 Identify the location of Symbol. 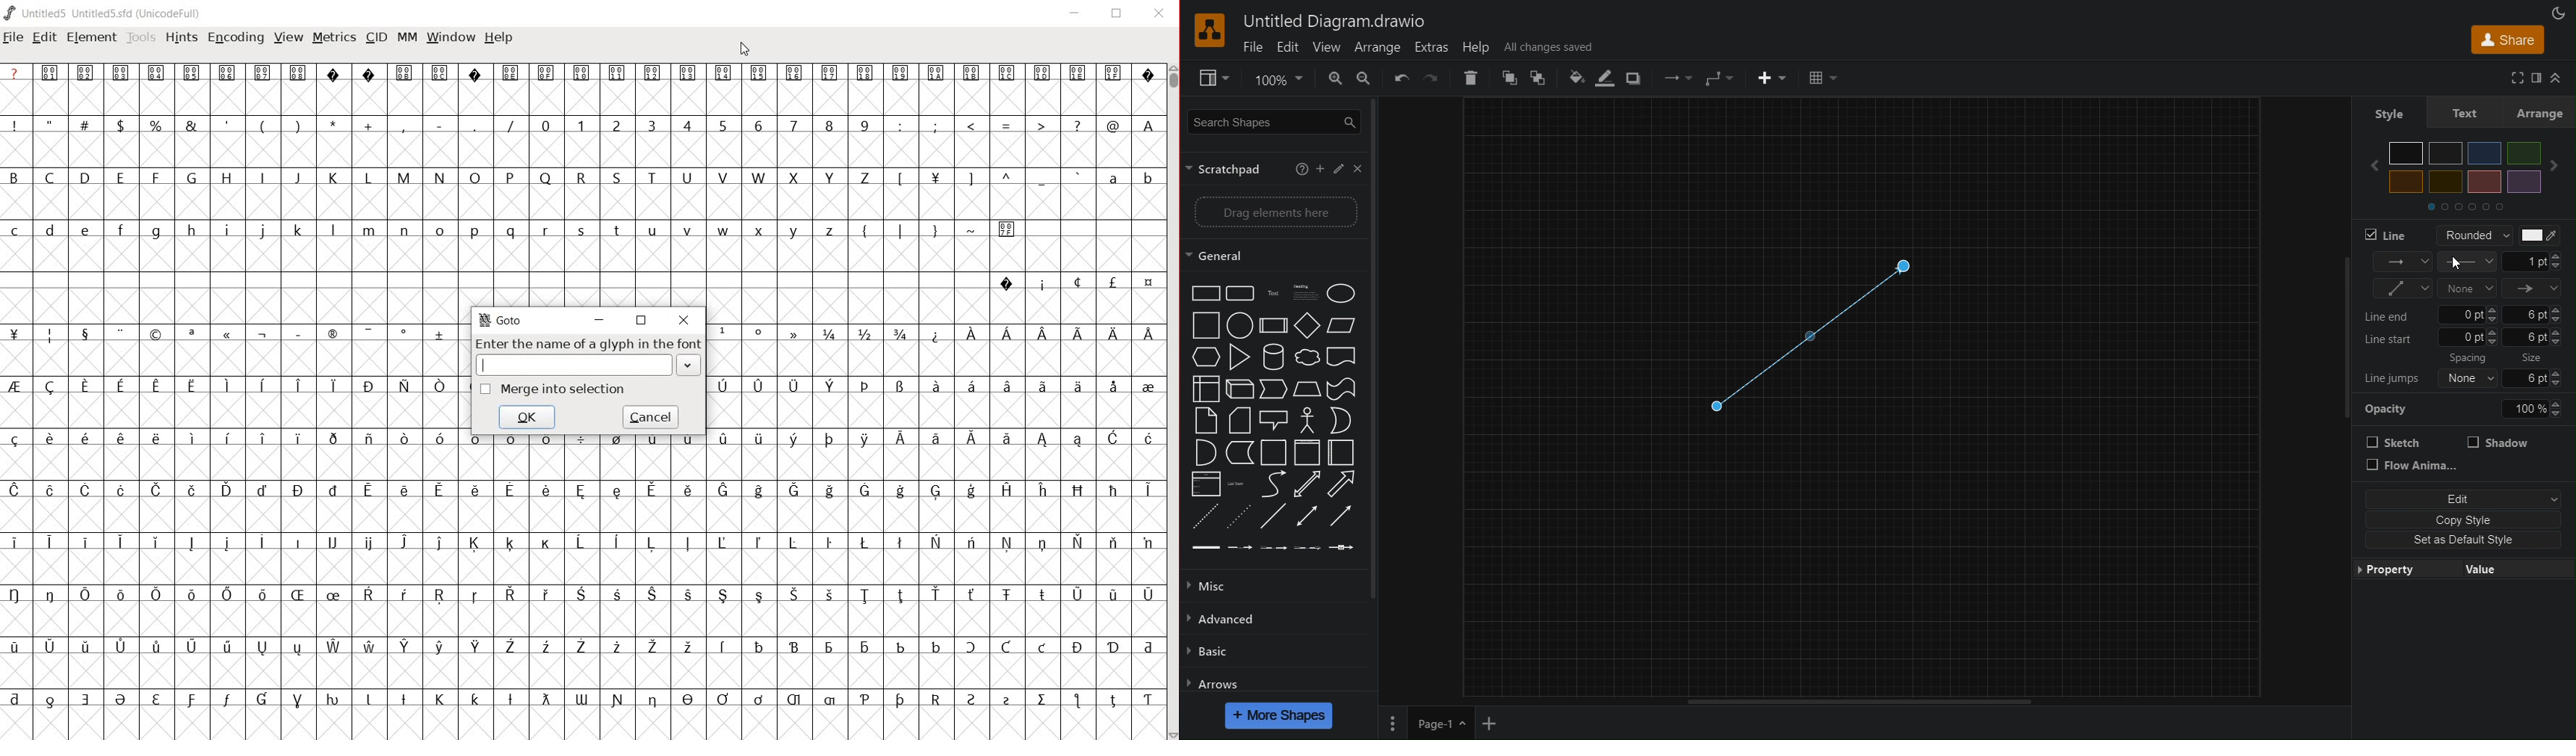
(335, 73).